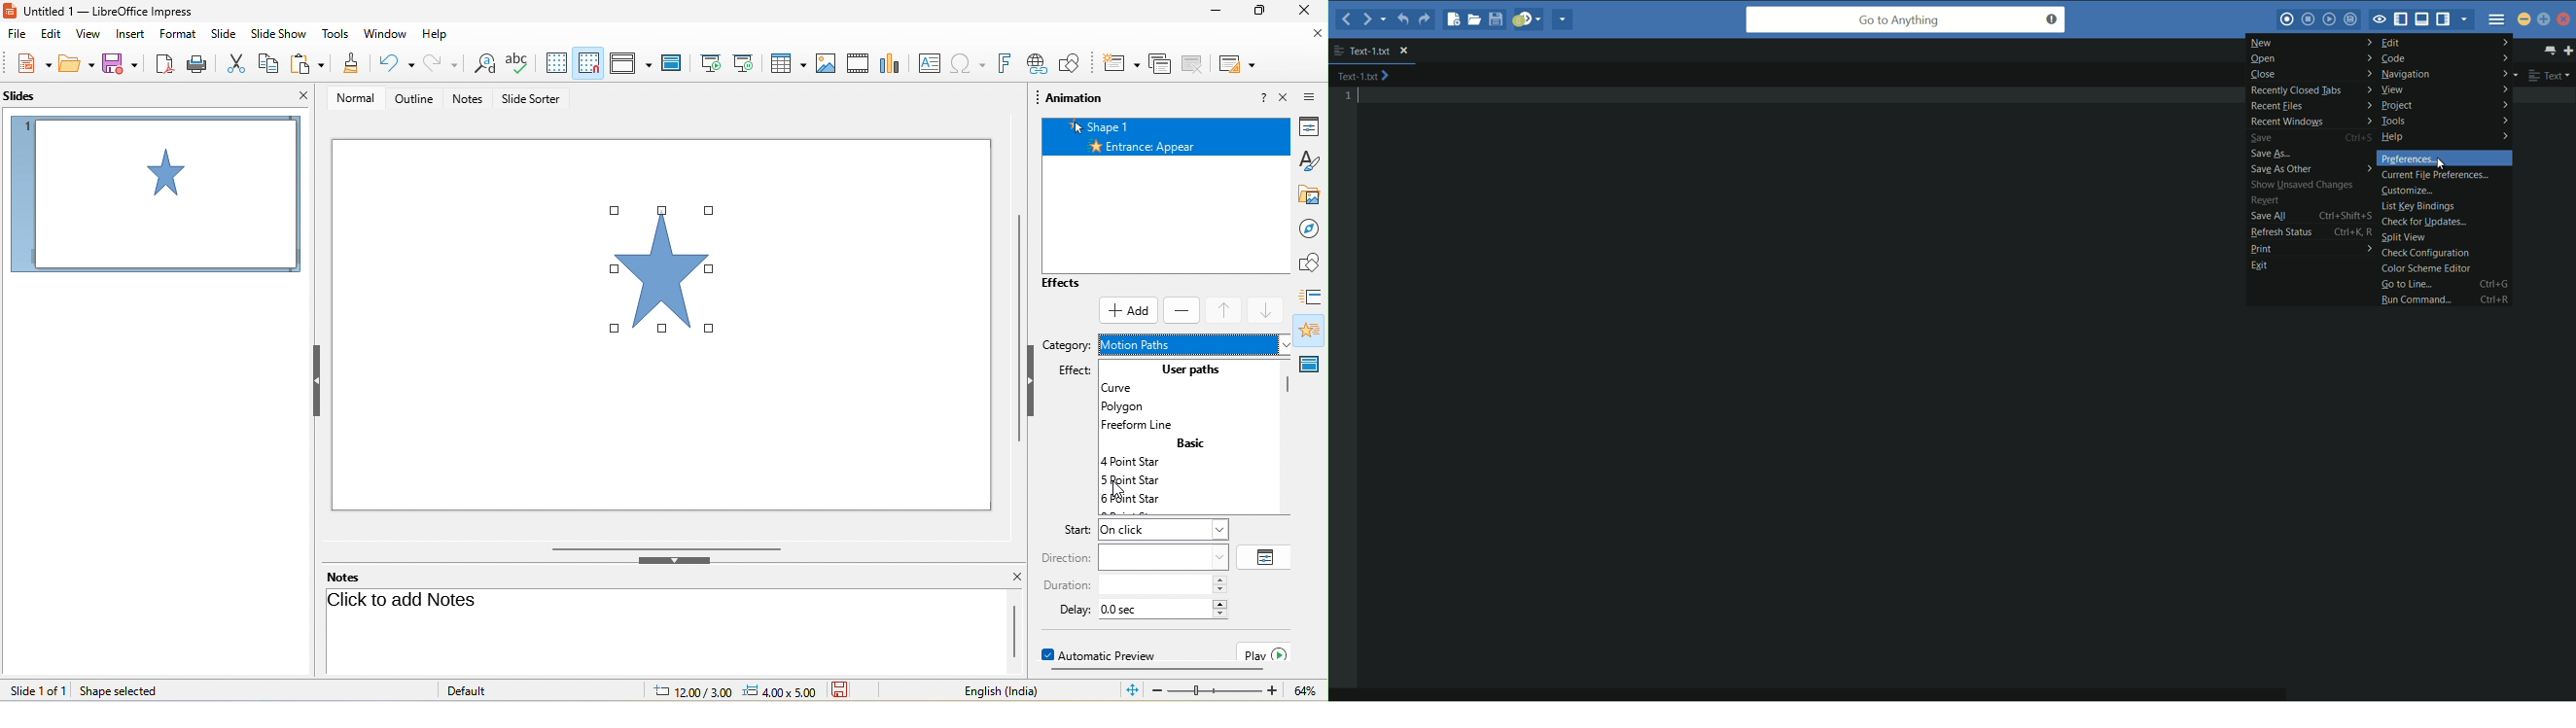 Image resolution: width=2576 pixels, height=728 pixels. I want to click on close file, so click(1404, 51).